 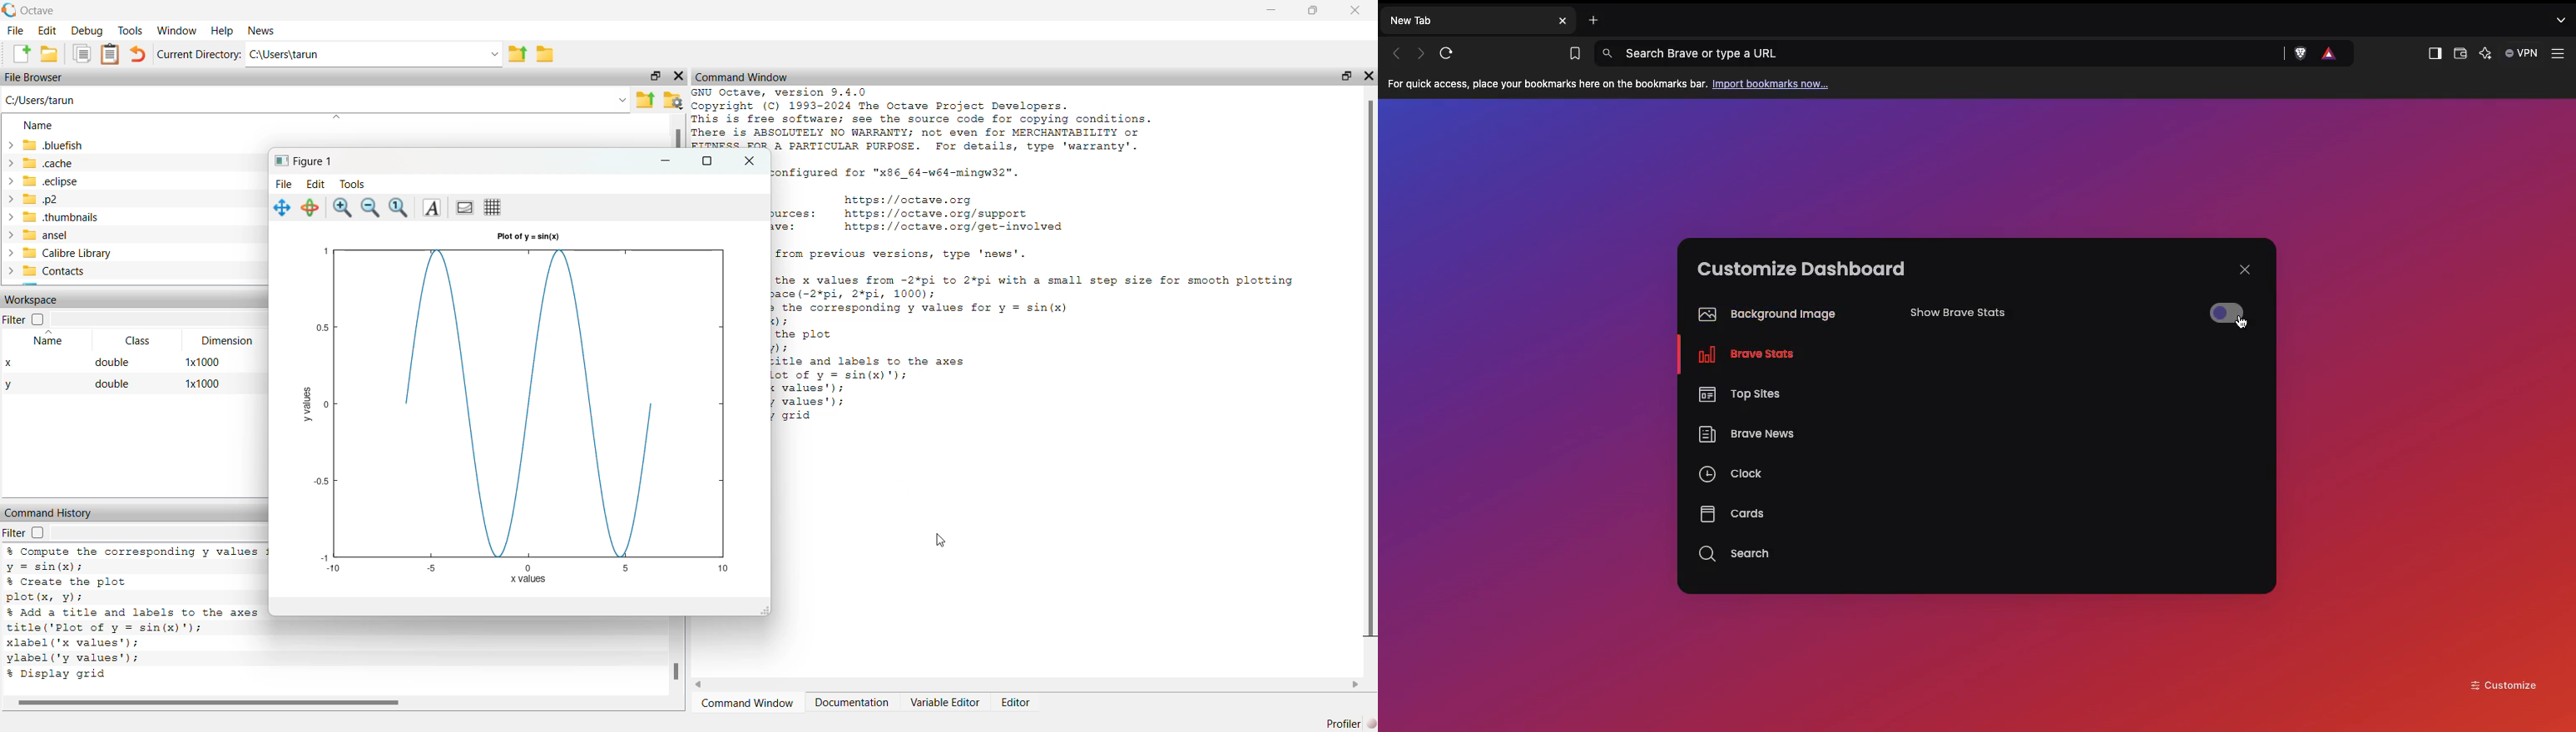 I want to click on .eclipse, so click(x=46, y=182).